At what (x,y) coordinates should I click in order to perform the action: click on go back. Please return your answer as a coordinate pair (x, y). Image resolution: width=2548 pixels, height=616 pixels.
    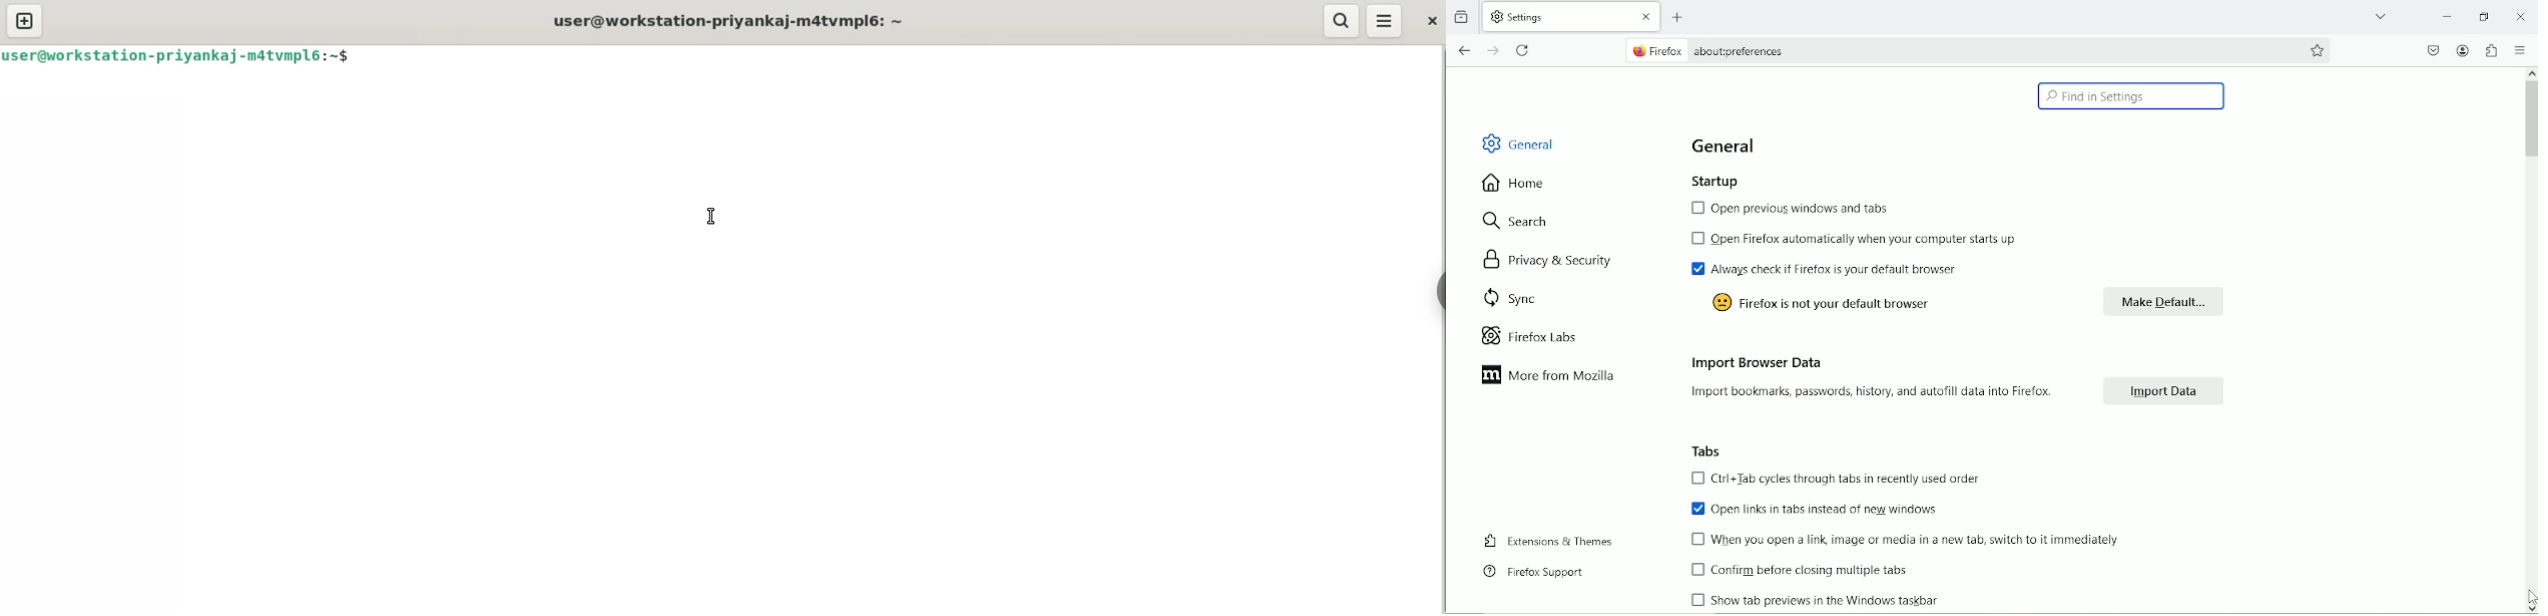
    Looking at the image, I should click on (1464, 51).